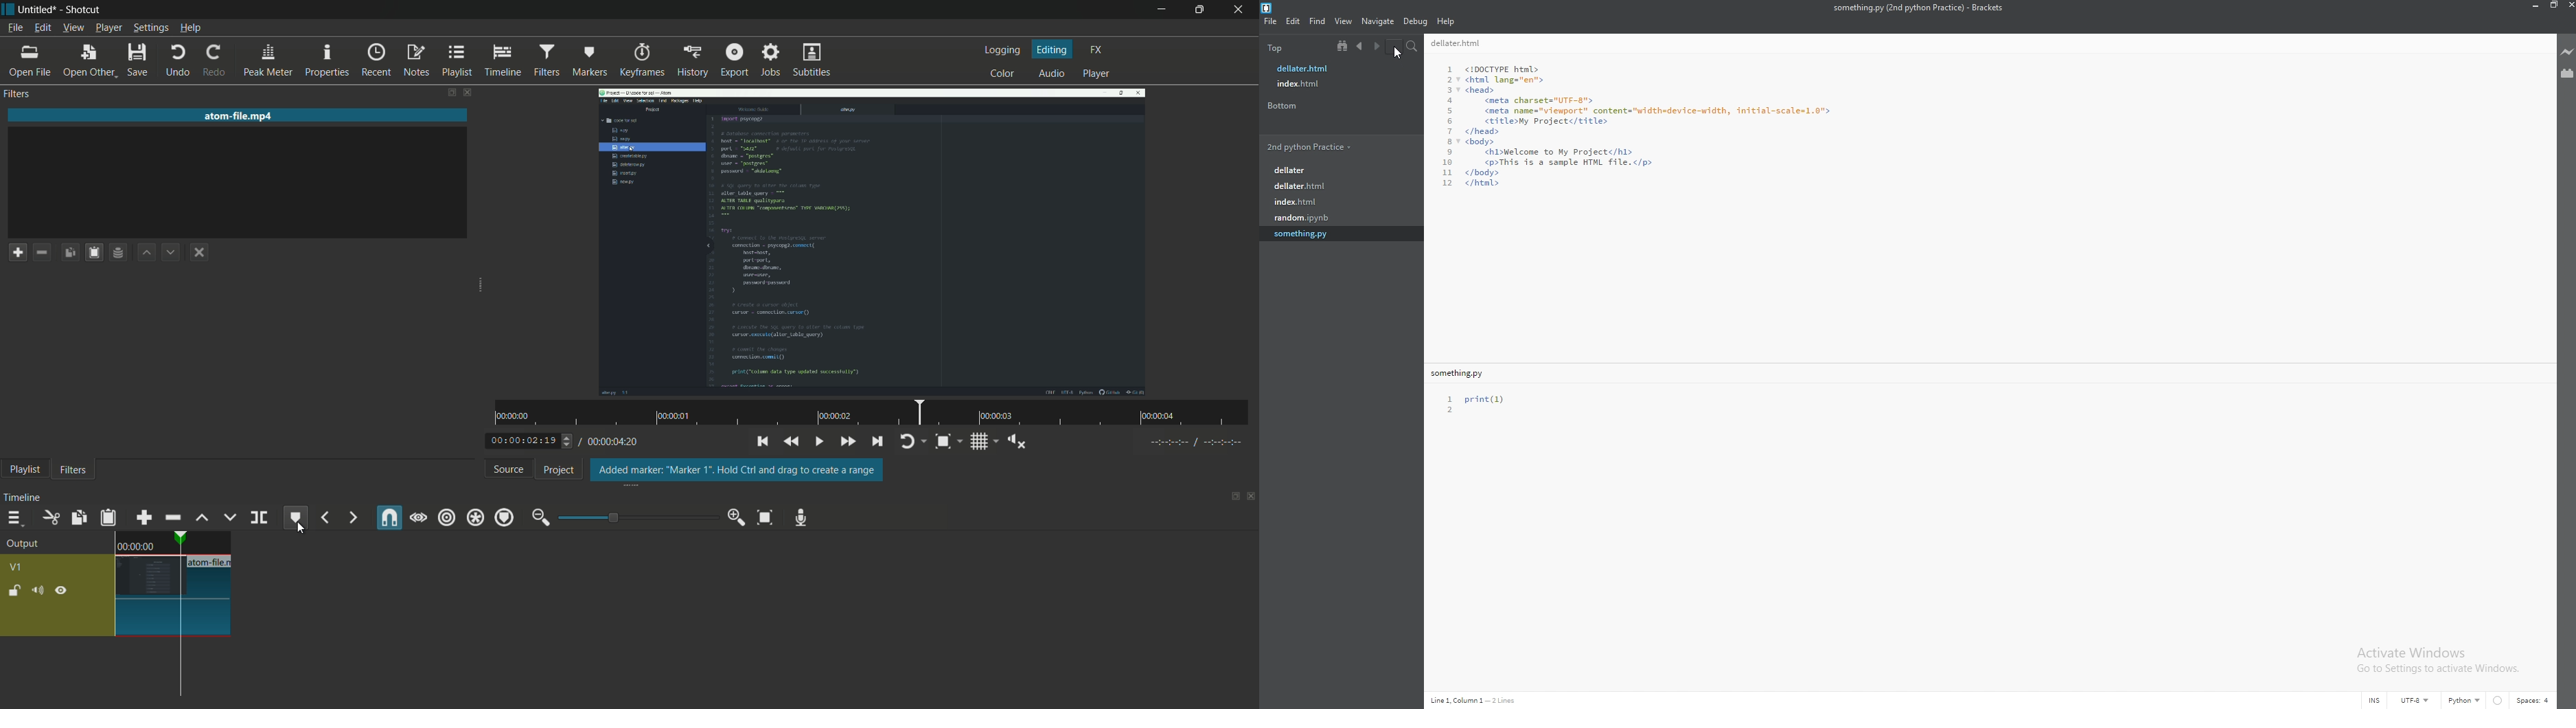 Image resolution: width=2576 pixels, height=728 pixels. I want to click on change layout, so click(1231, 496).